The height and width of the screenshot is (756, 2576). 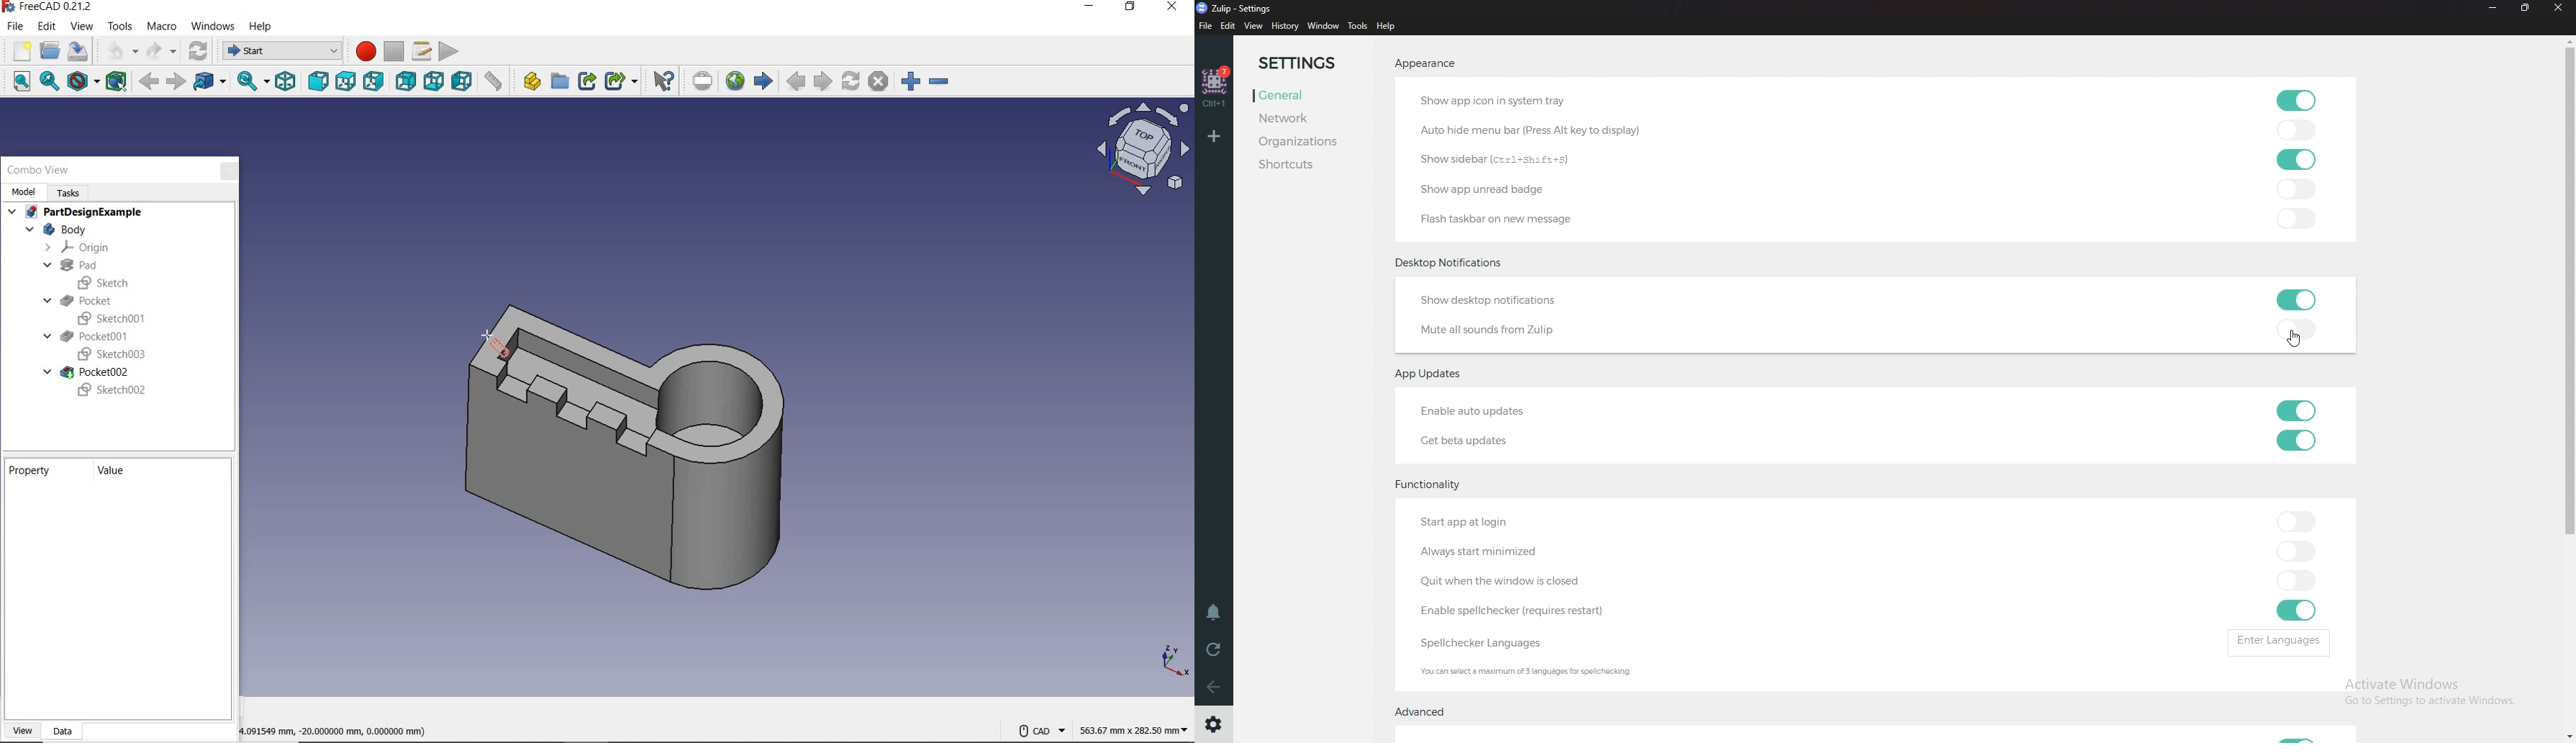 What do you see at coordinates (280, 51) in the screenshot?
I see `switch between workbenches` at bounding box center [280, 51].